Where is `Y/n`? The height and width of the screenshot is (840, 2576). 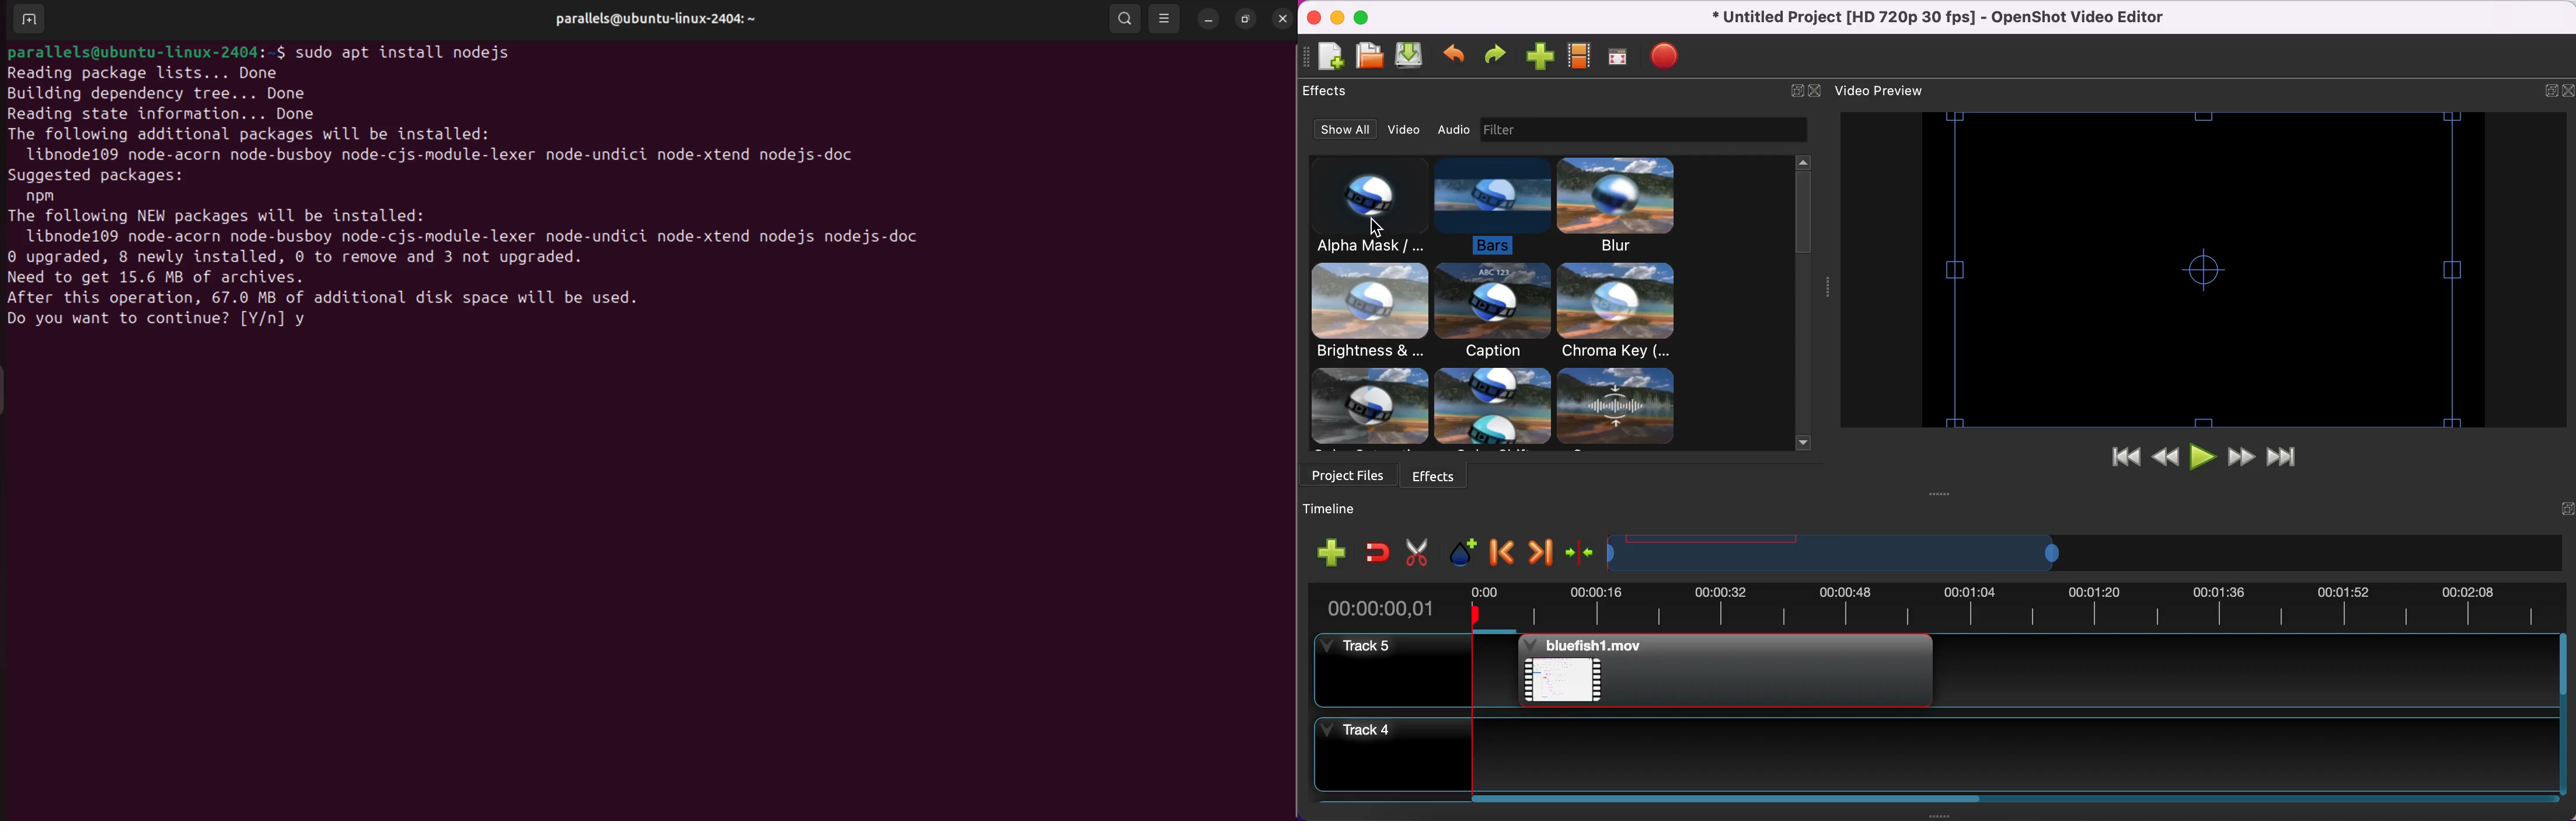
Y/n is located at coordinates (261, 320).